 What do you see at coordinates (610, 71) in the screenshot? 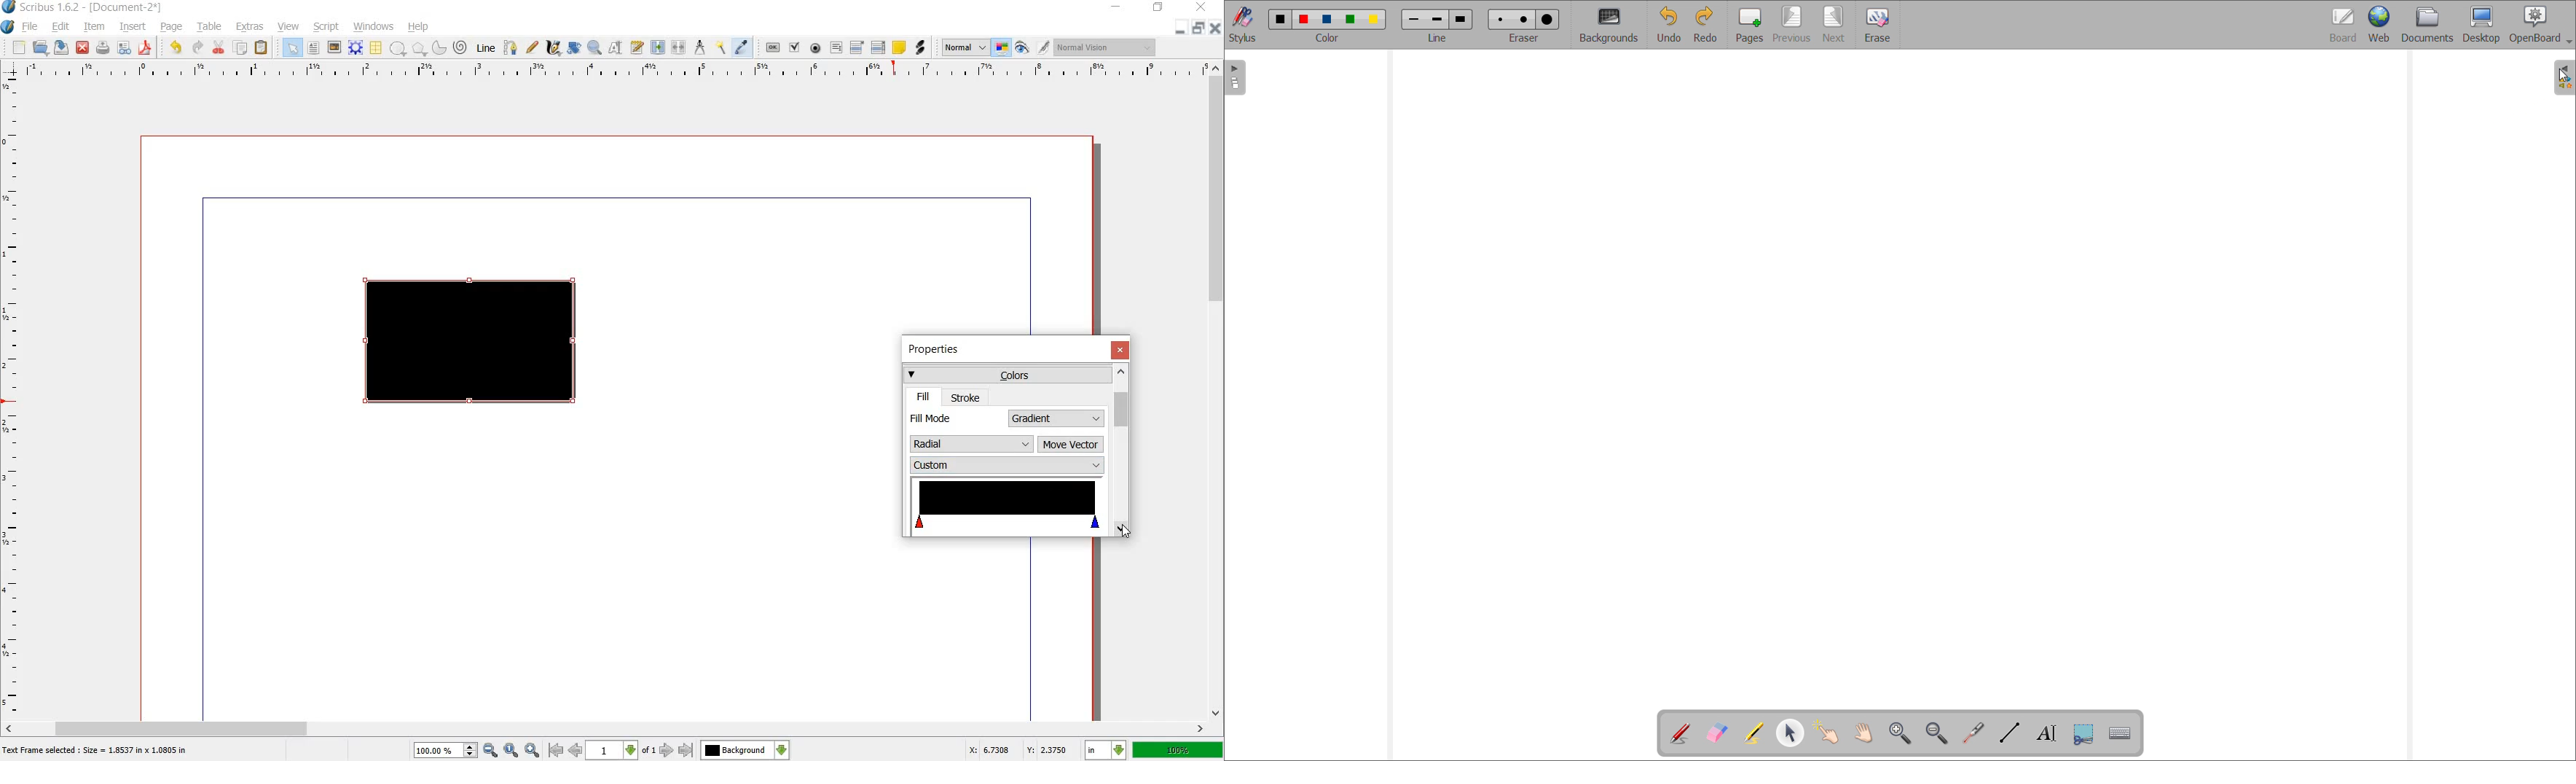
I see `ruler` at bounding box center [610, 71].